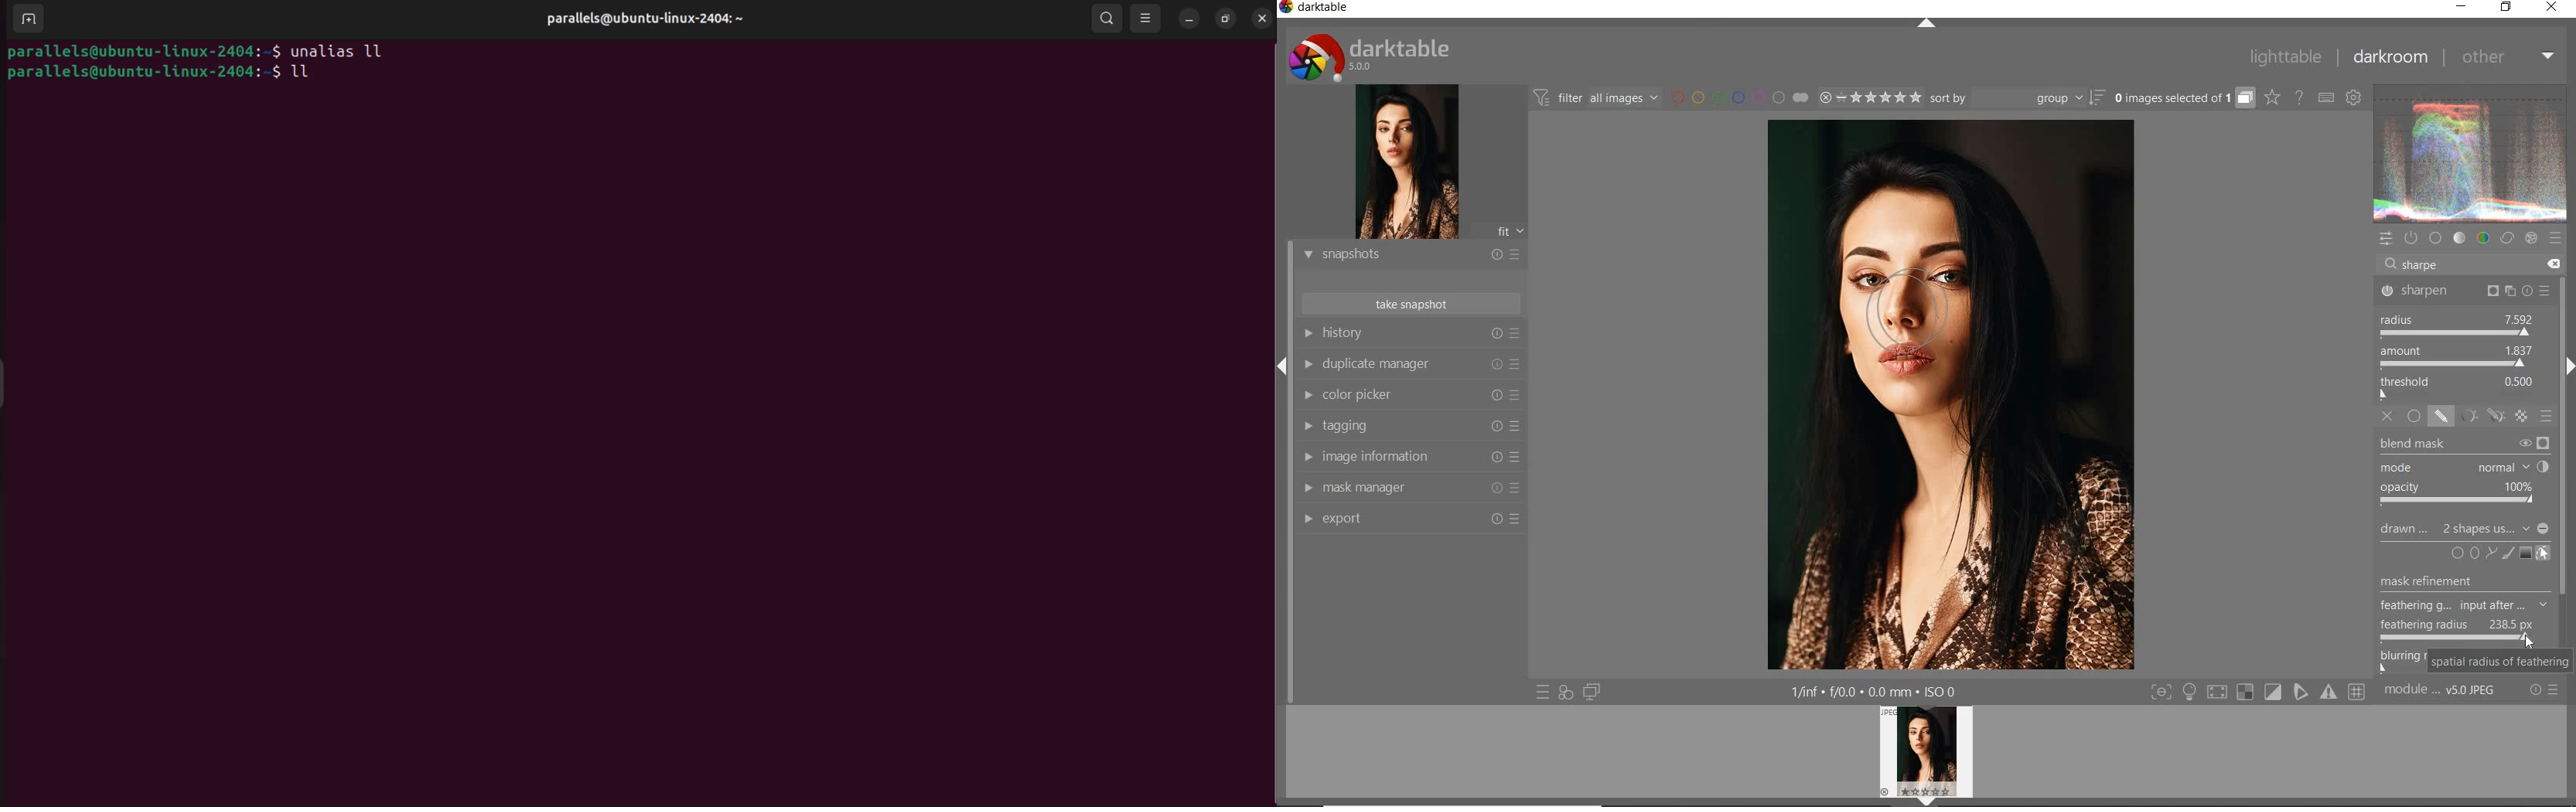 This screenshot has height=812, width=2576. Describe the element at coordinates (1411, 519) in the screenshot. I see `export ` at that location.